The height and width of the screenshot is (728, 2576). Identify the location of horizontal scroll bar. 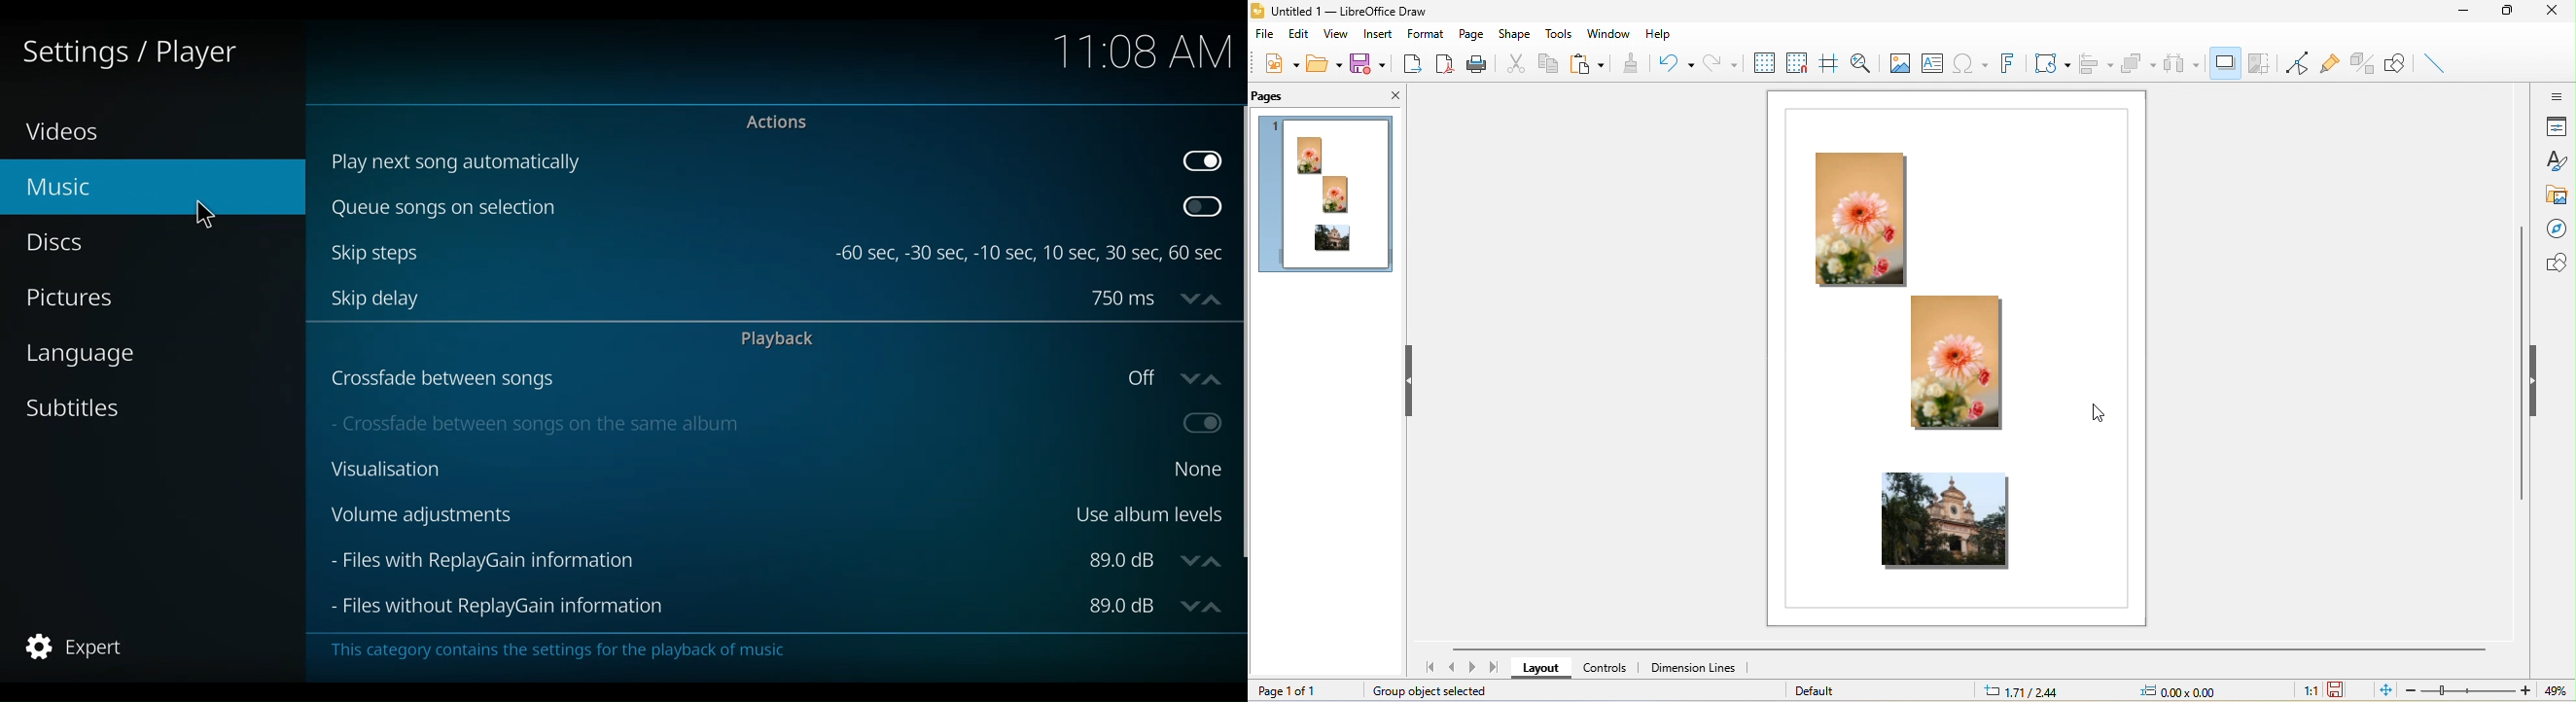
(1972, 650).